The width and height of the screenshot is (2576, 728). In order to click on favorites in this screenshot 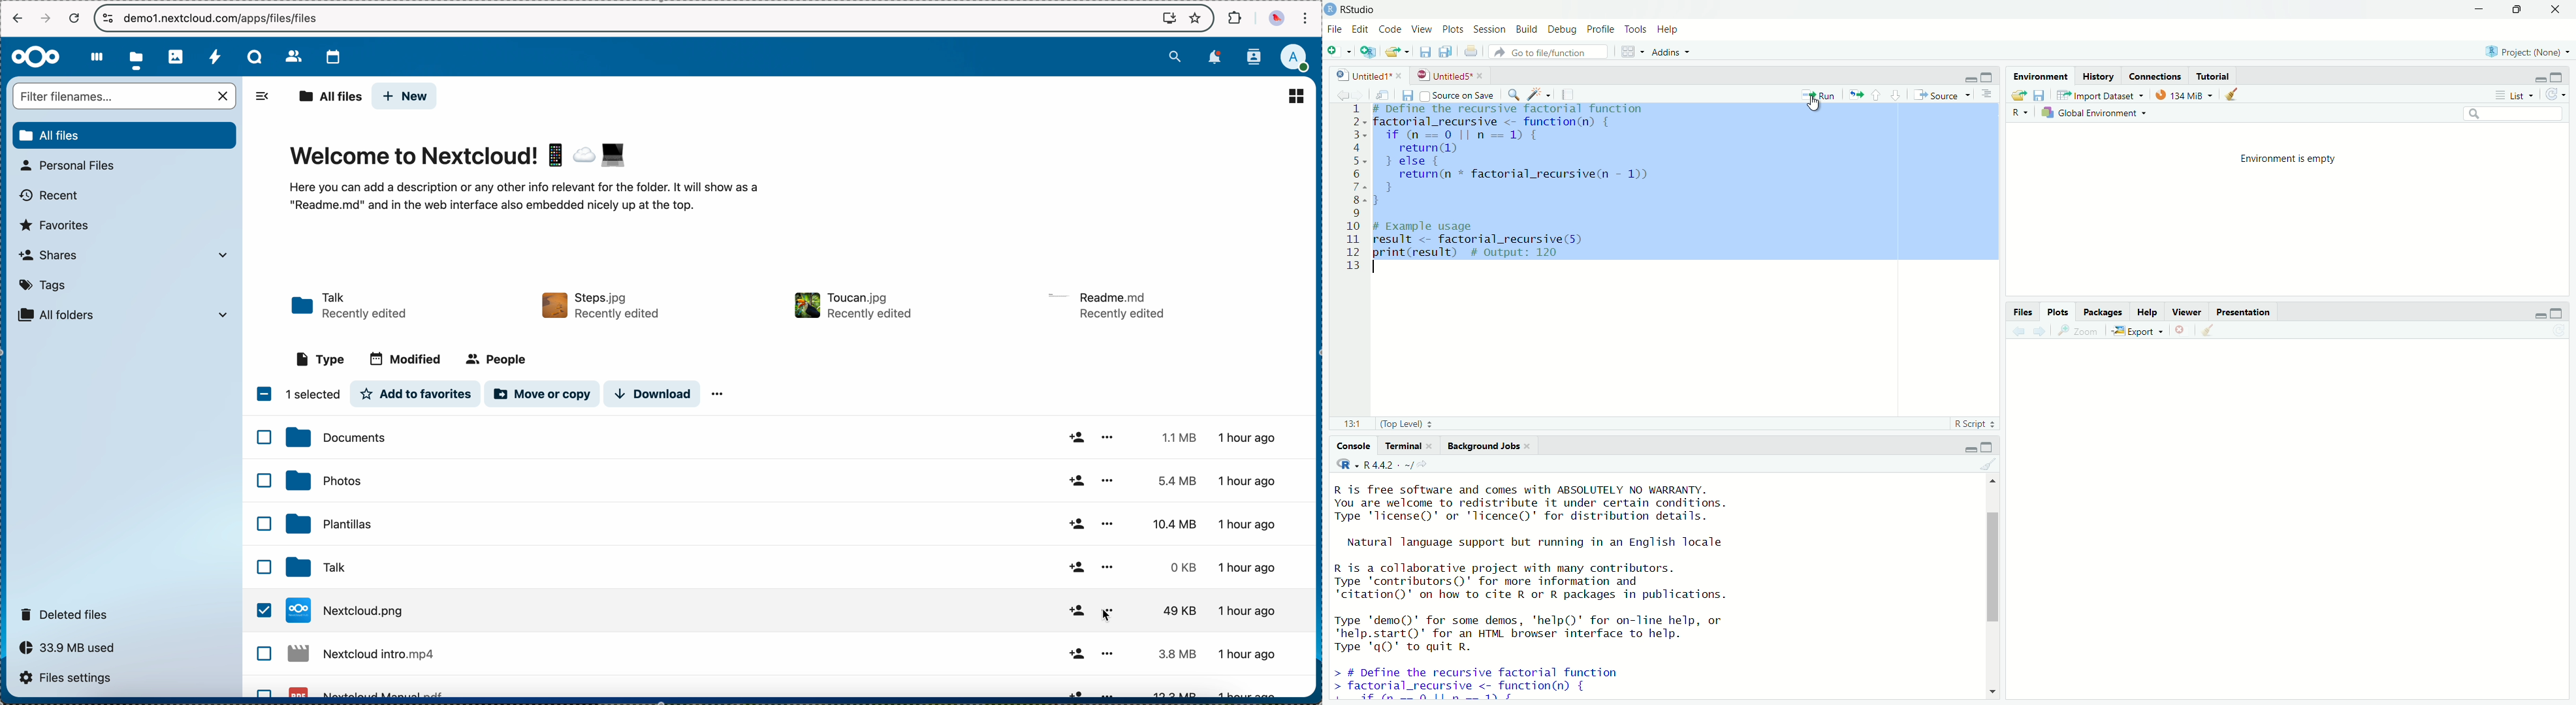, I will do `click(59, 225)`.